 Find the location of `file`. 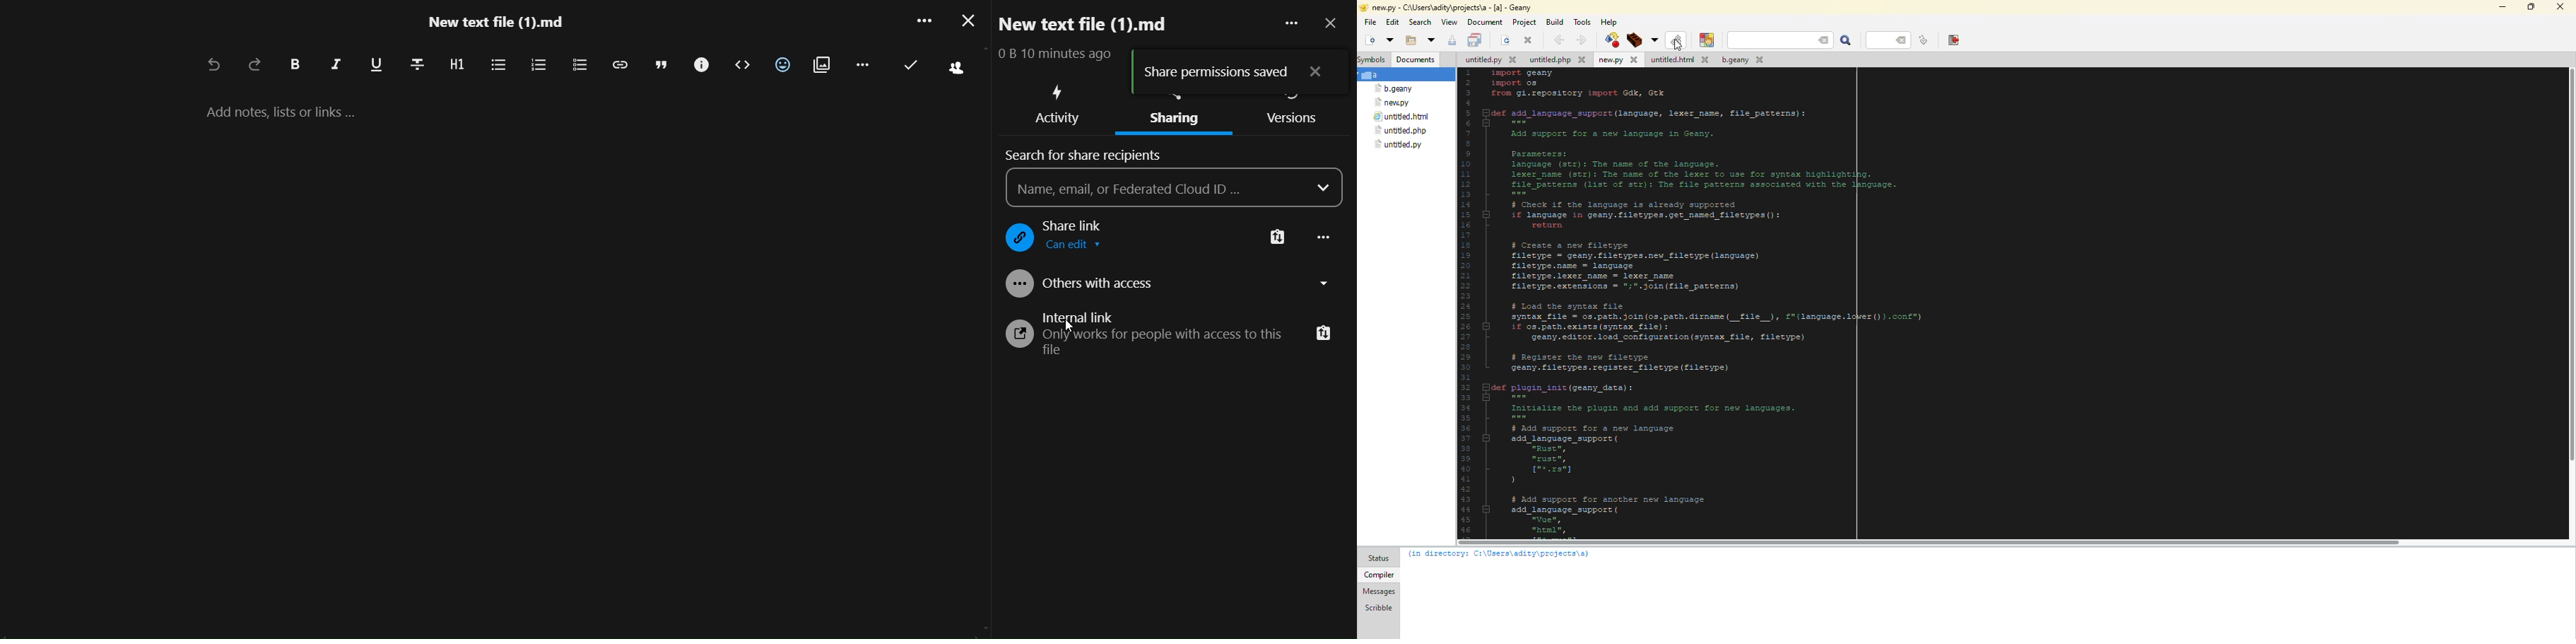

file is located at coordinates (1401, 130).